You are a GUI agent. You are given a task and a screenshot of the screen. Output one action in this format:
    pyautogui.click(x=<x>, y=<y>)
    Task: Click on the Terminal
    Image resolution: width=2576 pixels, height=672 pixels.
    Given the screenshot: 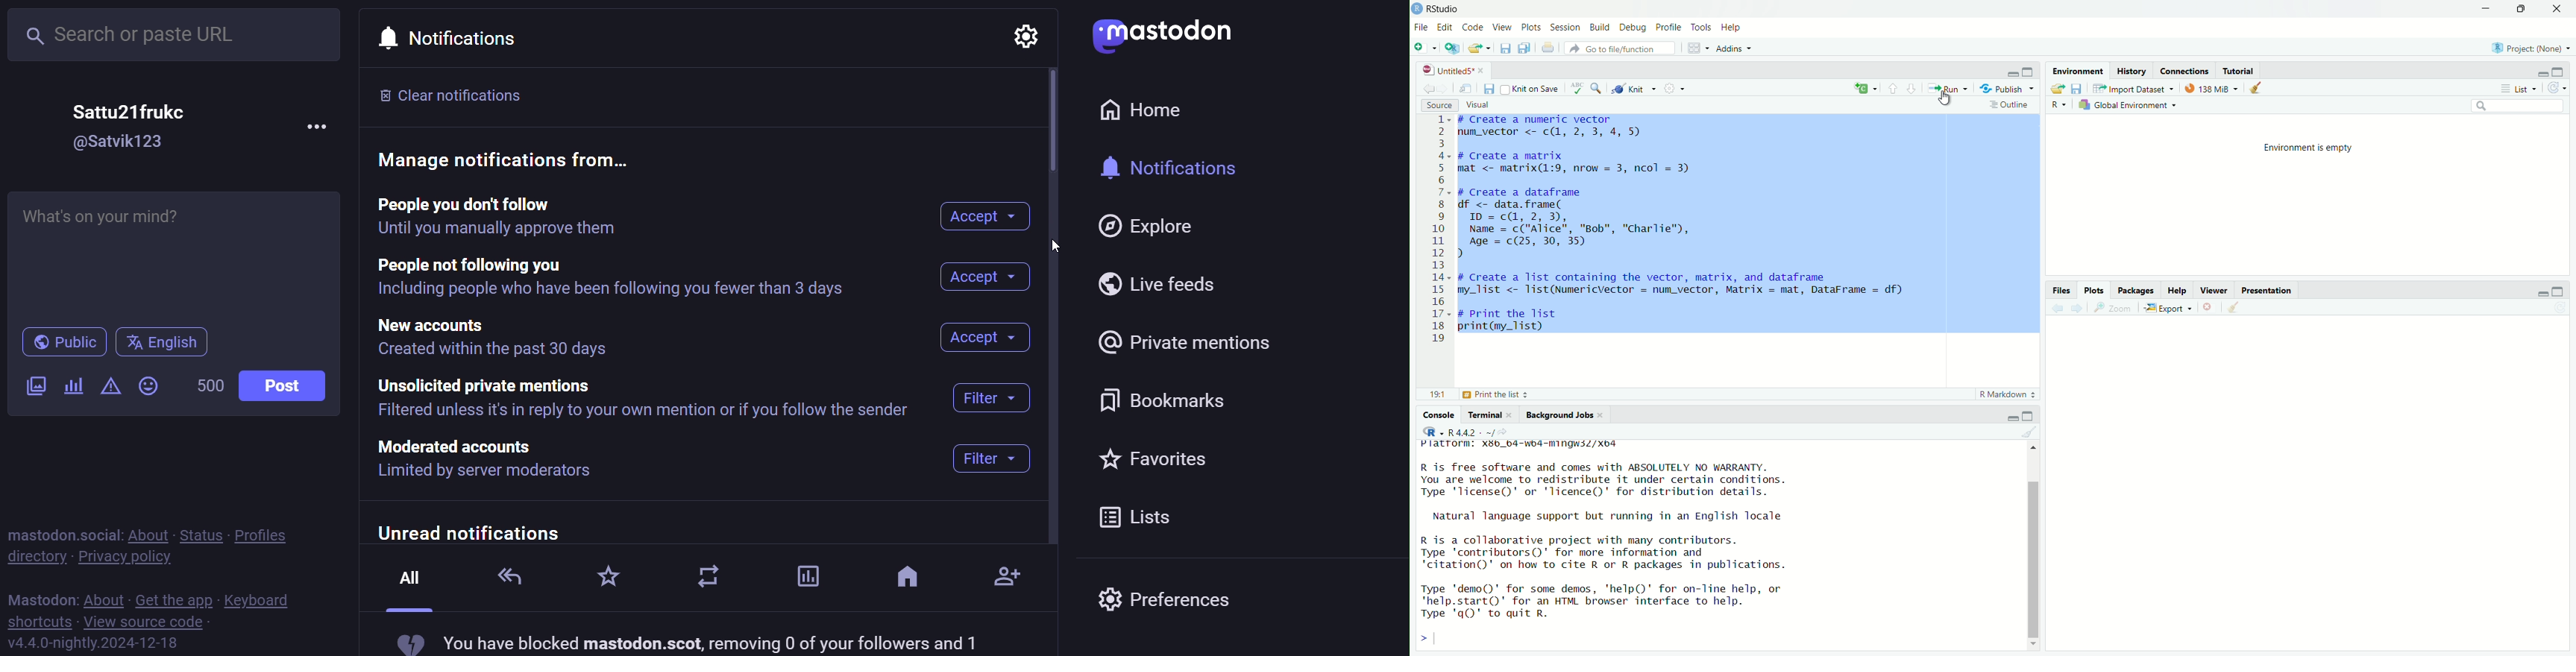 What is the action you would take?
    pyautogui.click(x=1489, y=414)
    